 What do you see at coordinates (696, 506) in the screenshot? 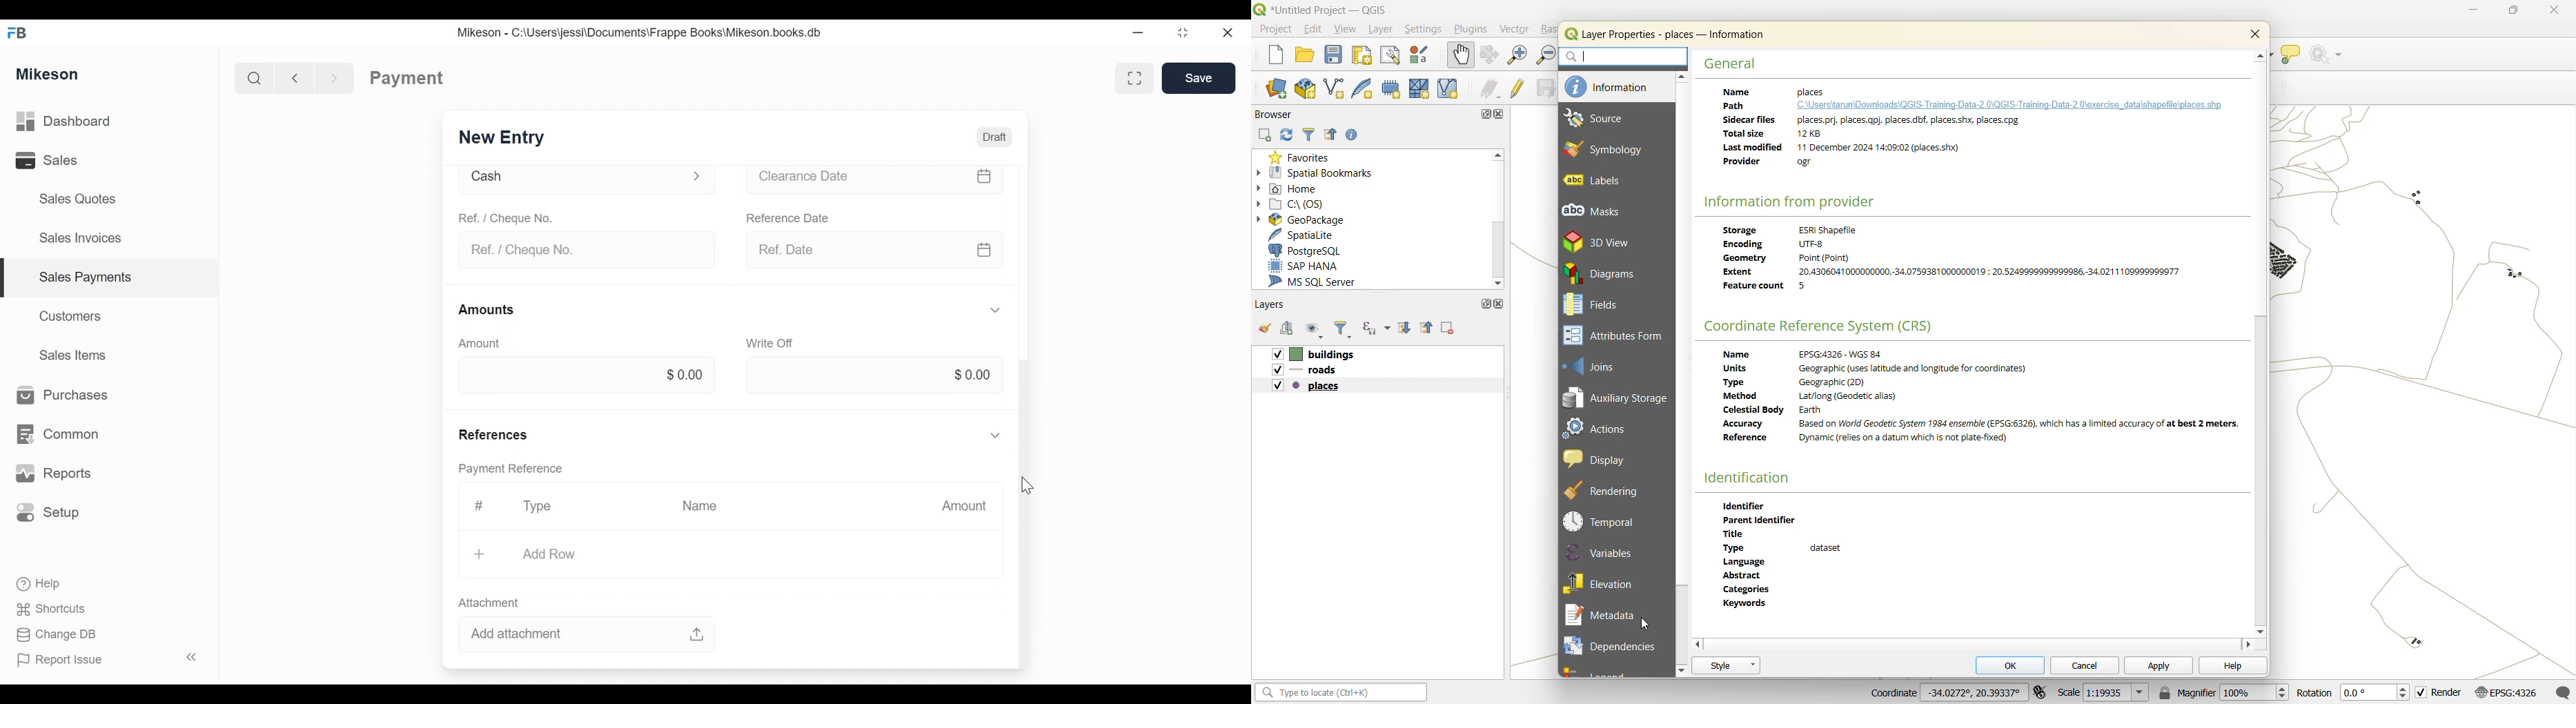
I see `name` at bounding box center [696, 506].